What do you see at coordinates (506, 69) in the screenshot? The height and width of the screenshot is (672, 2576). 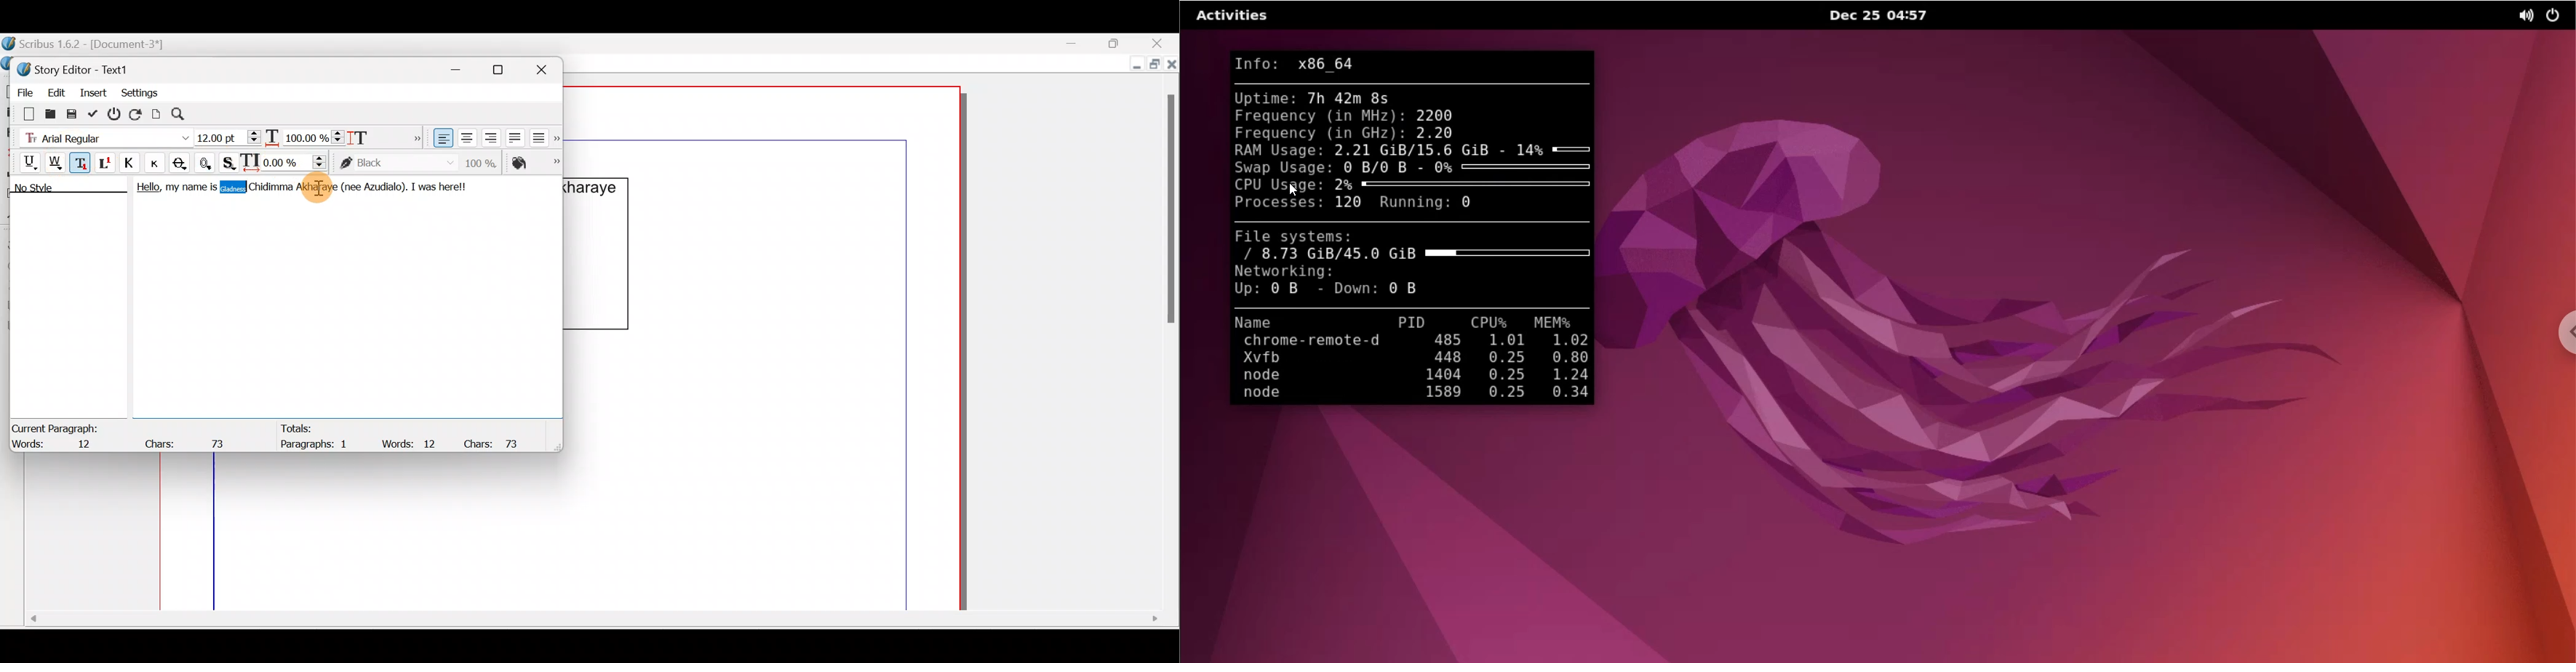 I see `Maximize` at bounding box center [506, 69].